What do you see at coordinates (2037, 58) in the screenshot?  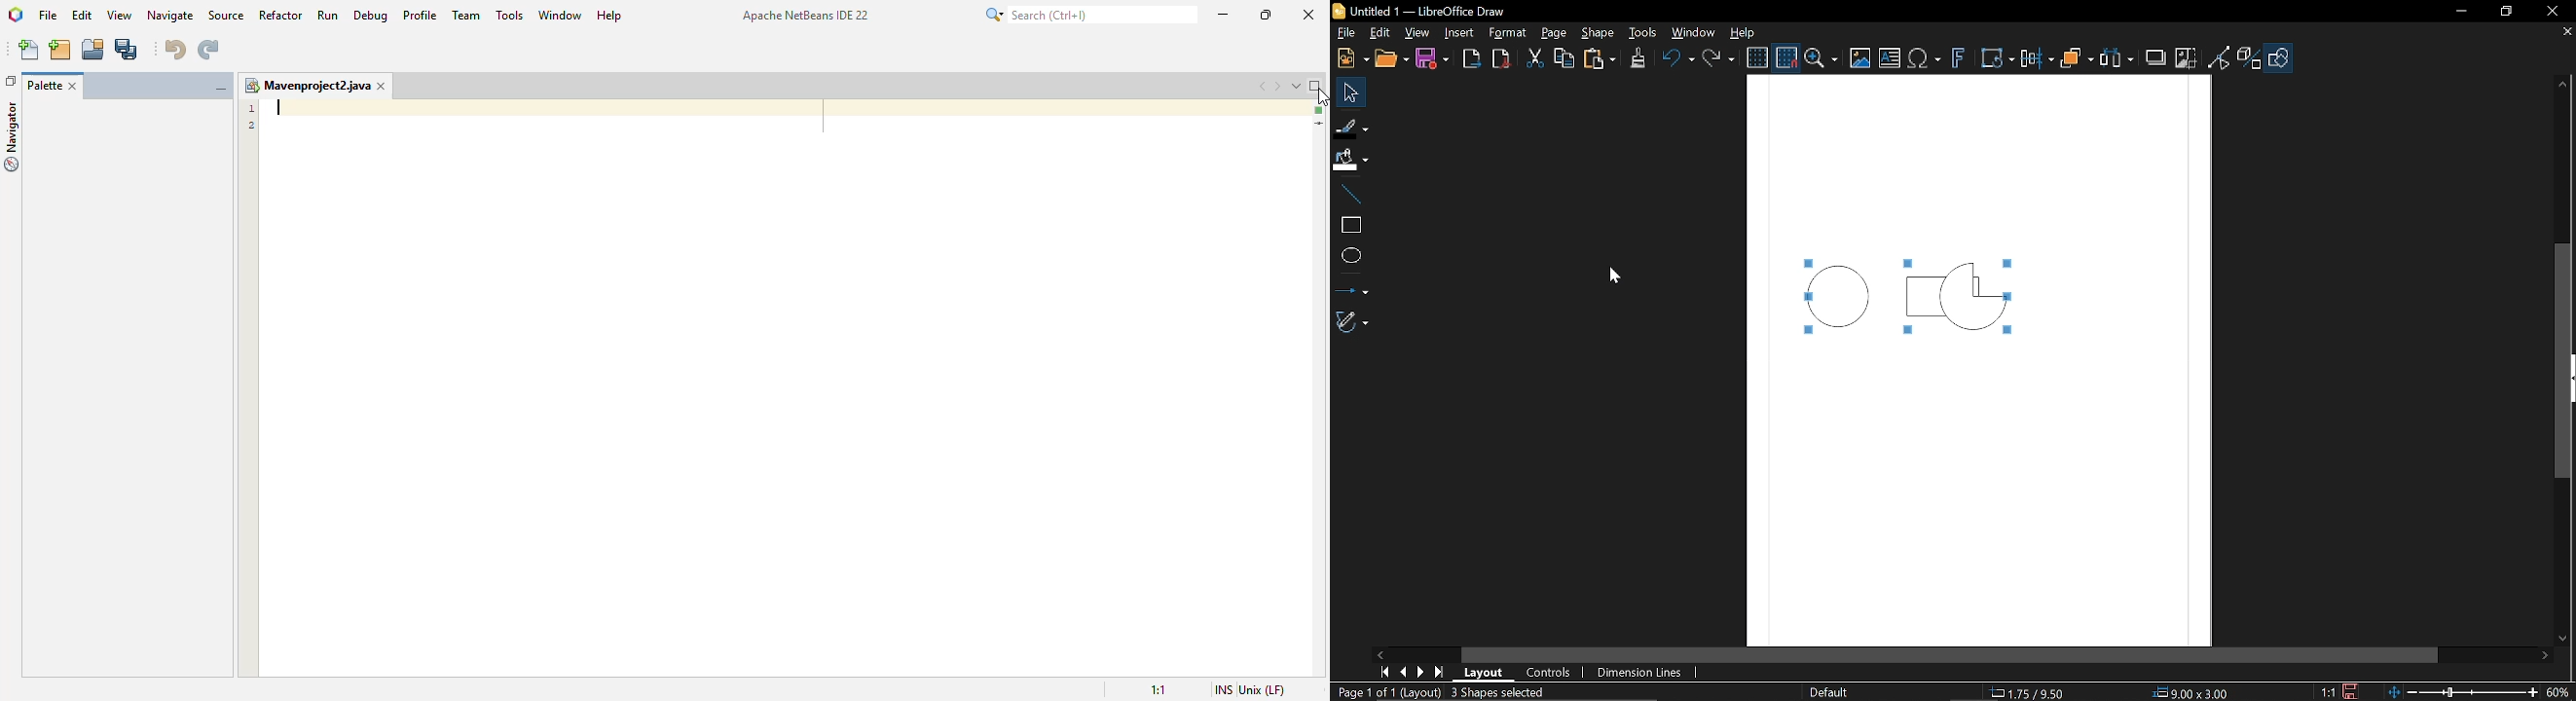 I see `Align` at bounding box center [2037, 58].